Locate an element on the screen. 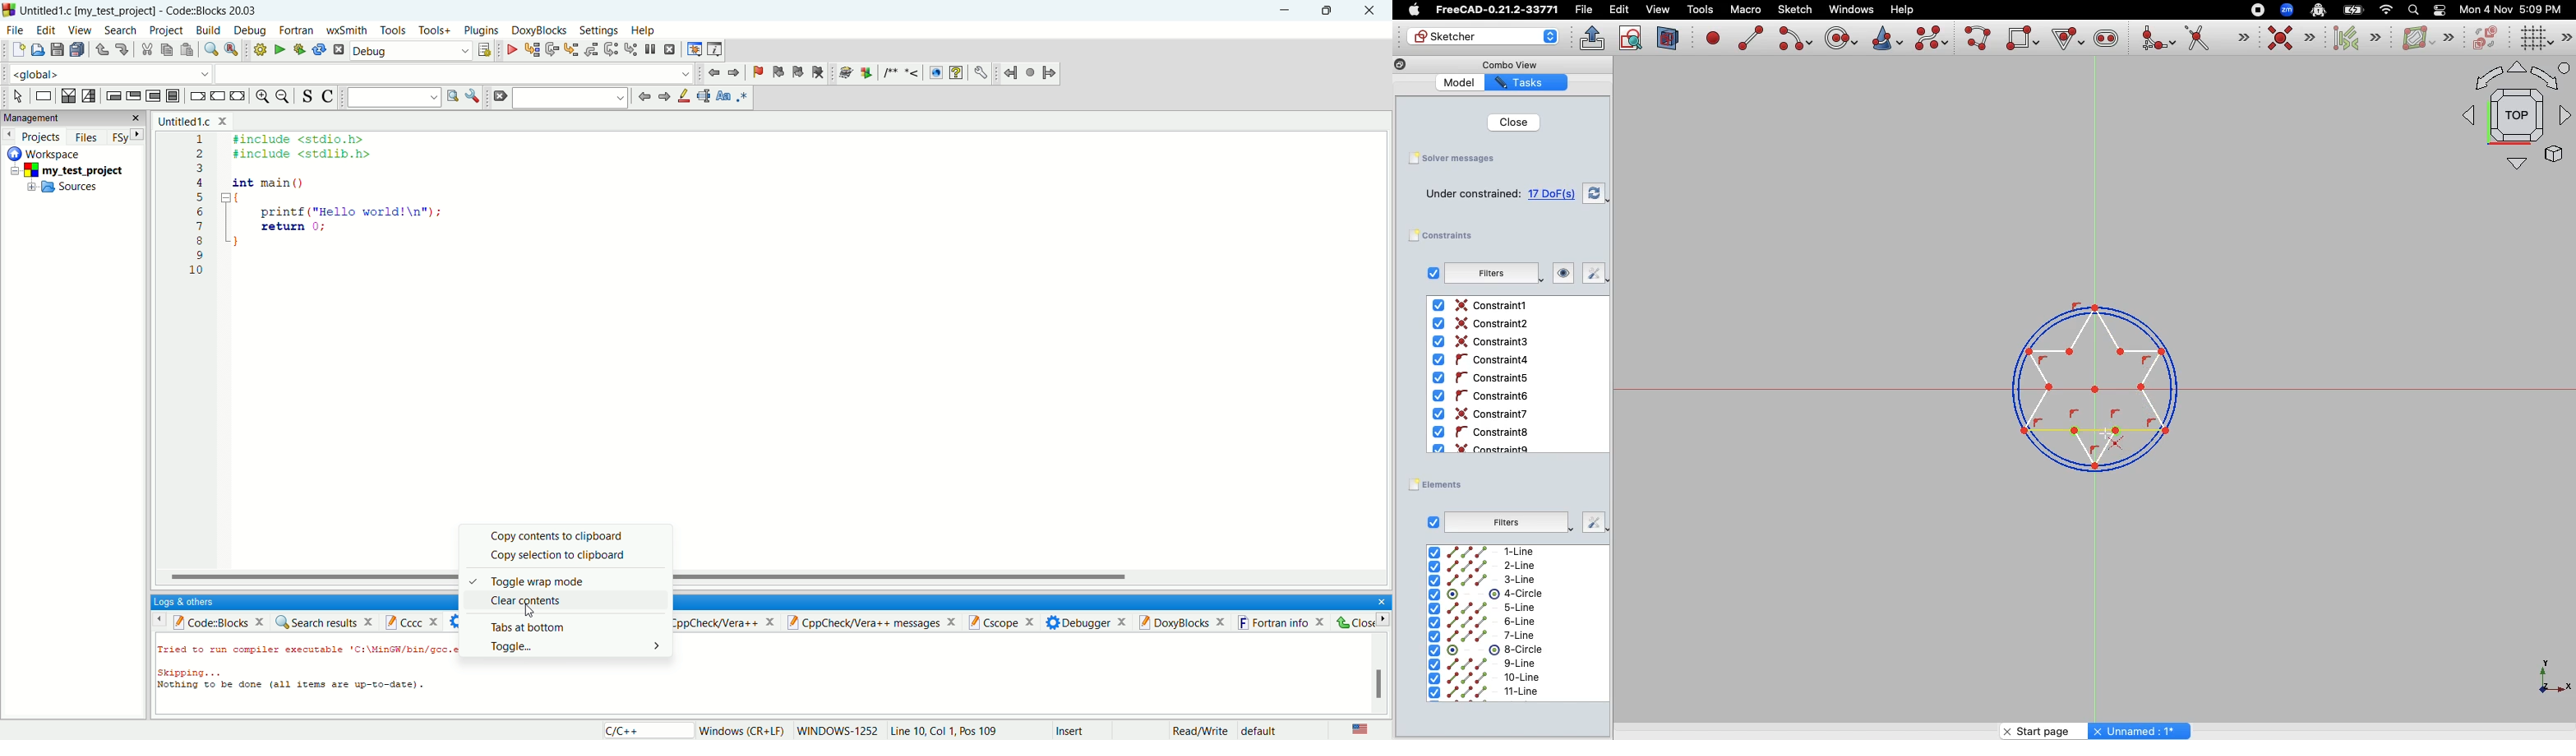 The height and width of the screenshot is (756, 2576). close is located at coordinates (1359, 622).